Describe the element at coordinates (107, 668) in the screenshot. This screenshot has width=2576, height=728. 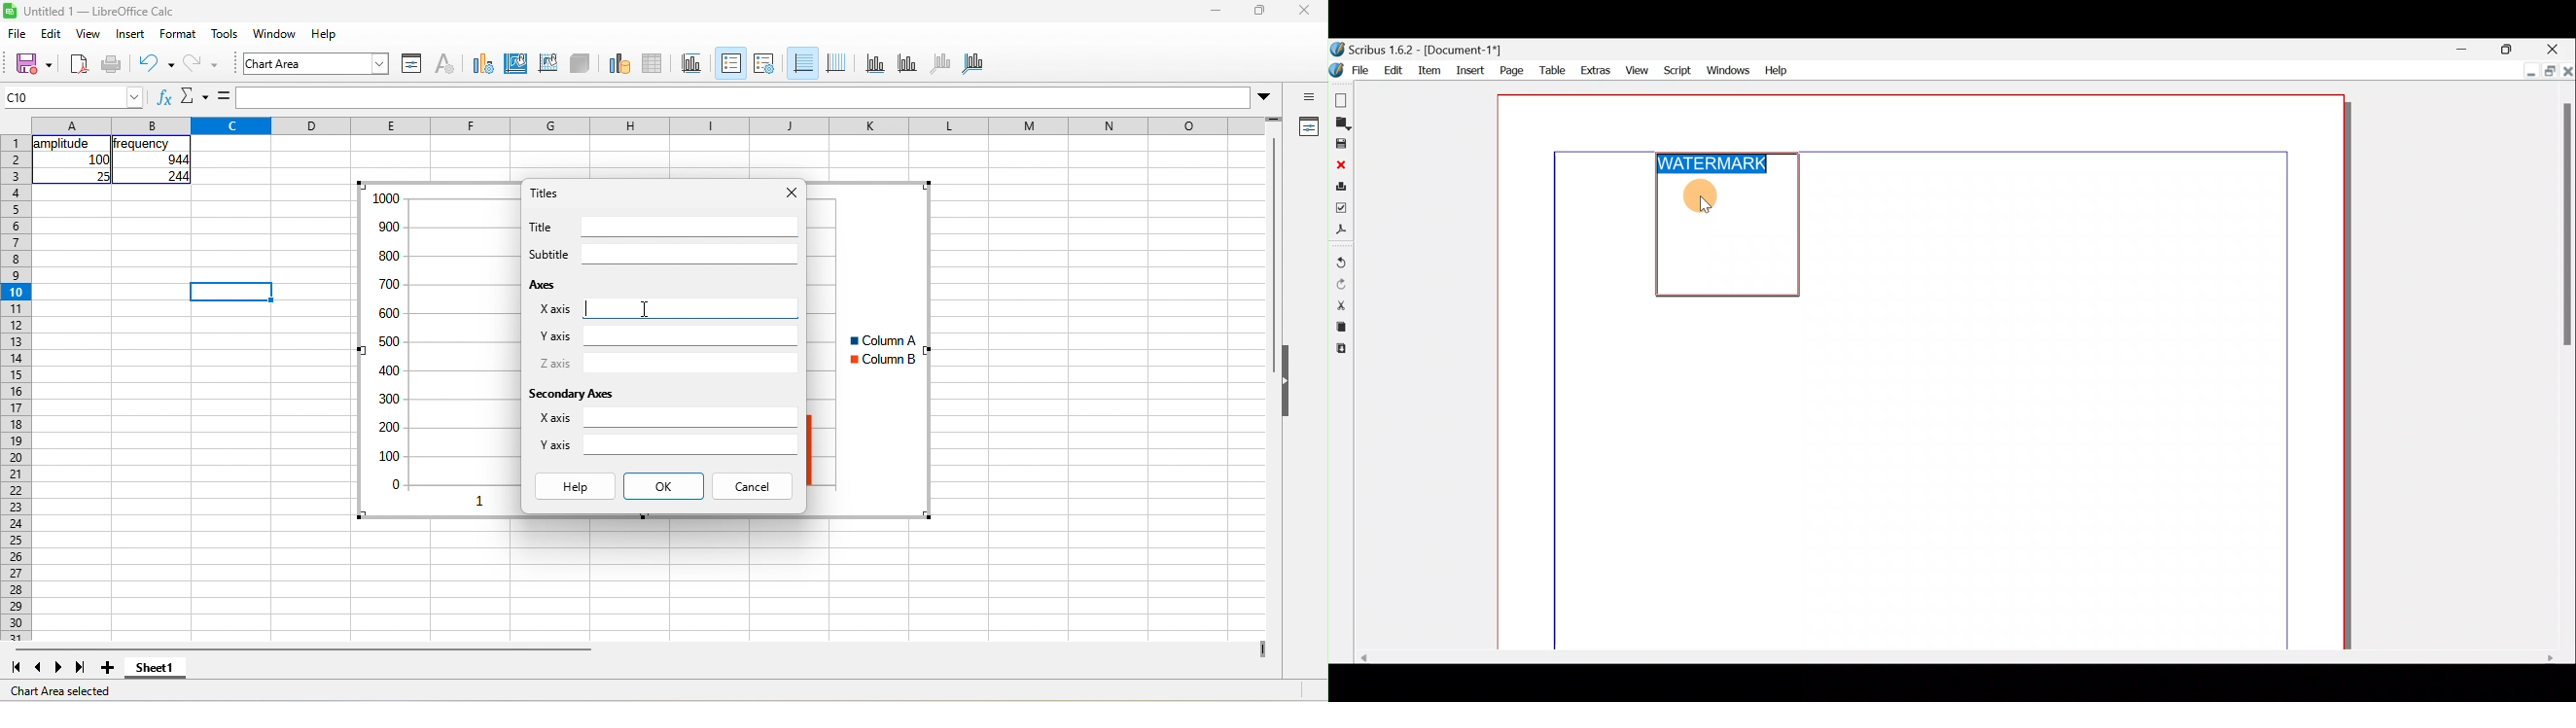
I see `add new sheet` at that location.